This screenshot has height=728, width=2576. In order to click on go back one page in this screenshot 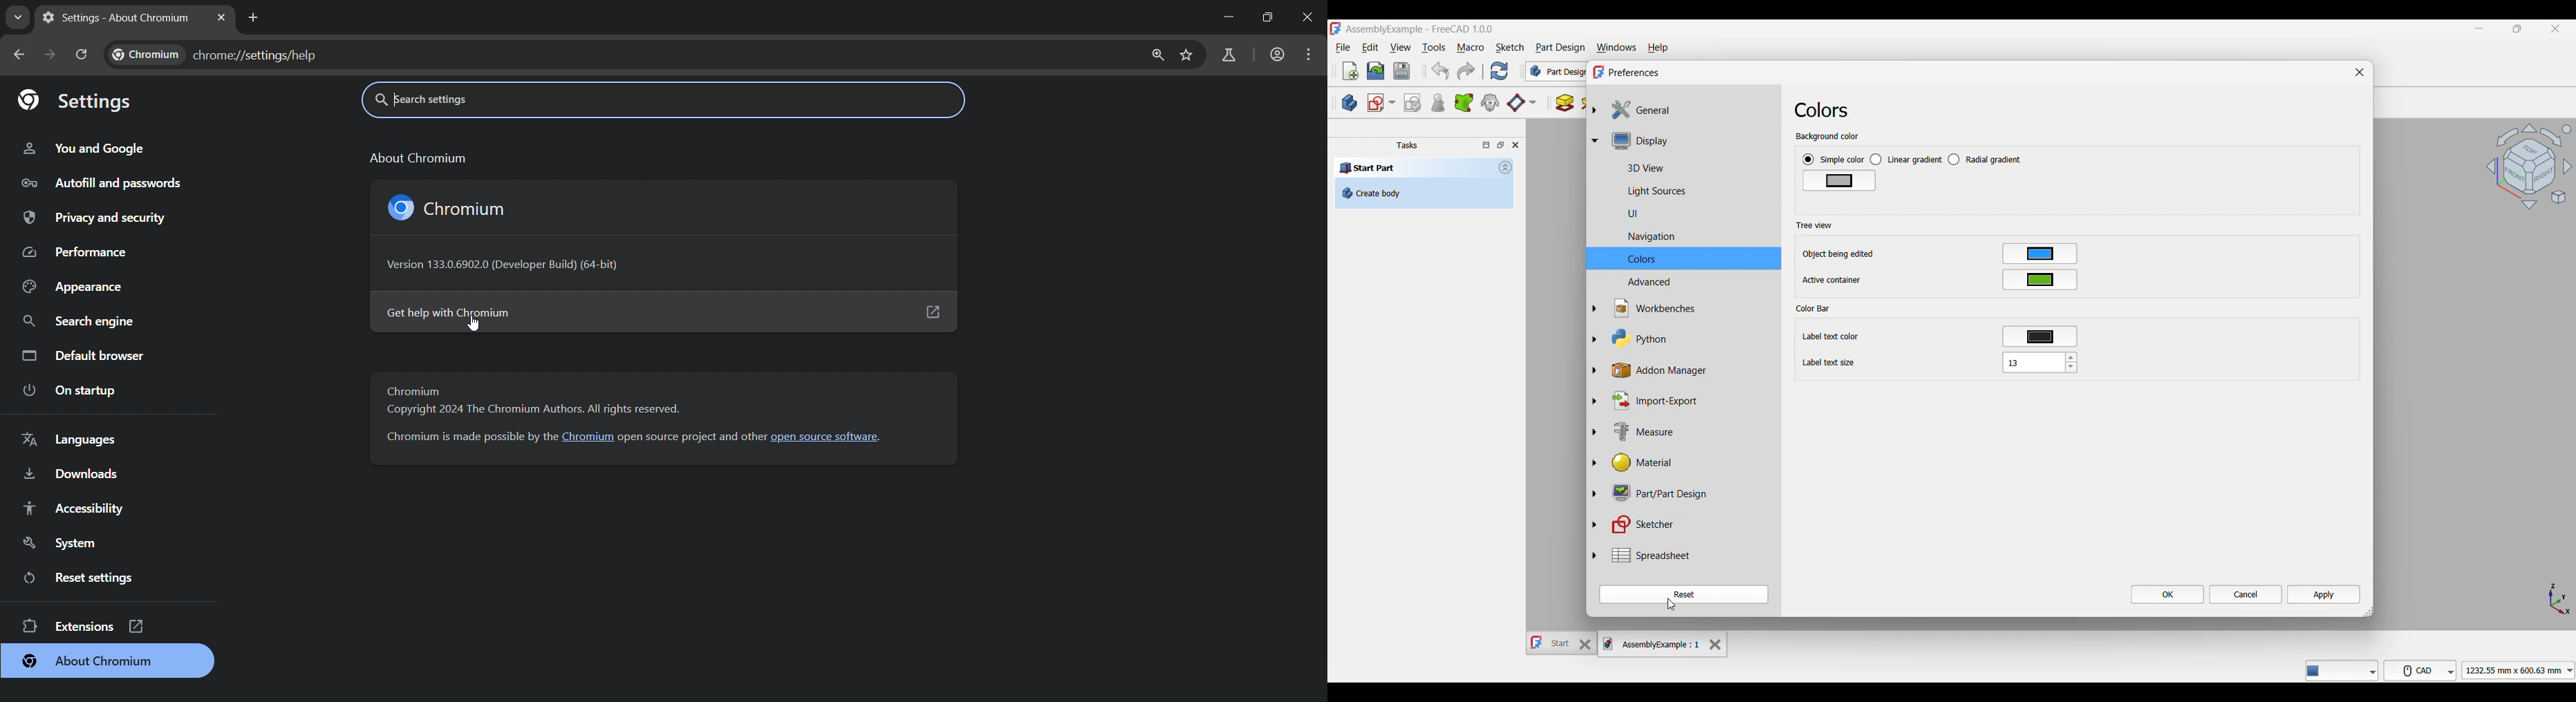, I will do `click(18, 55)`.